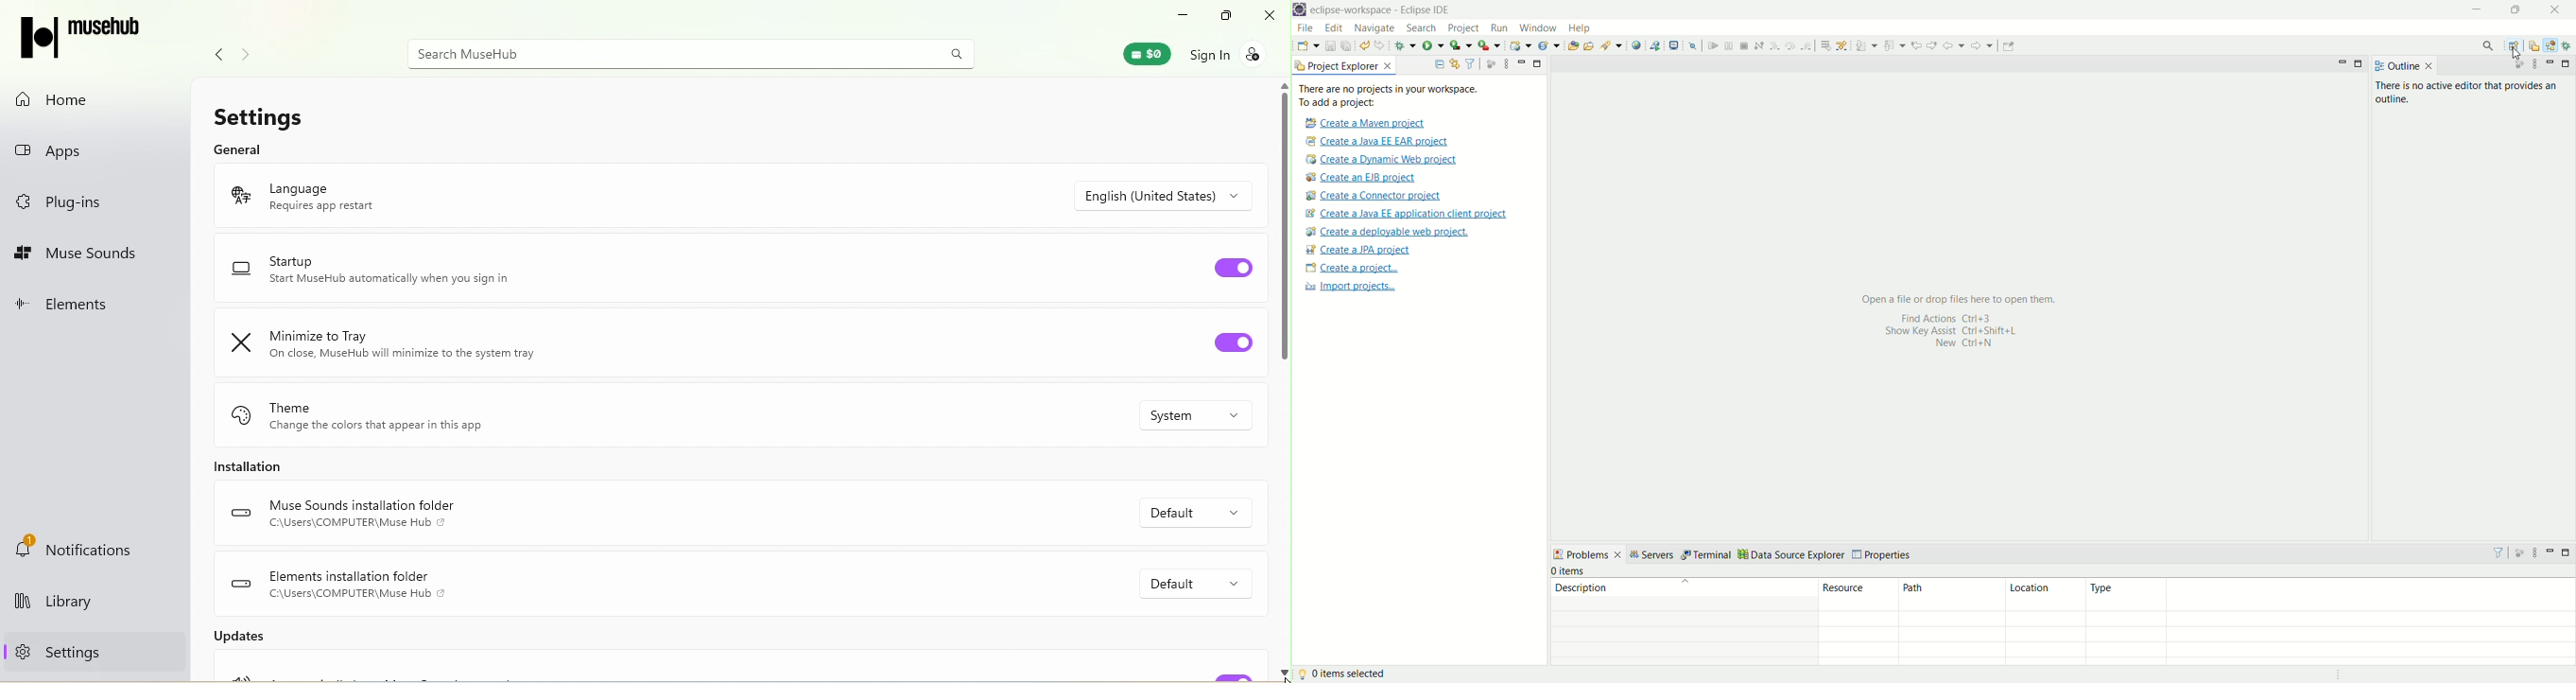 The image size is (2576, 700). I want to click on back, so click(1952, 46).